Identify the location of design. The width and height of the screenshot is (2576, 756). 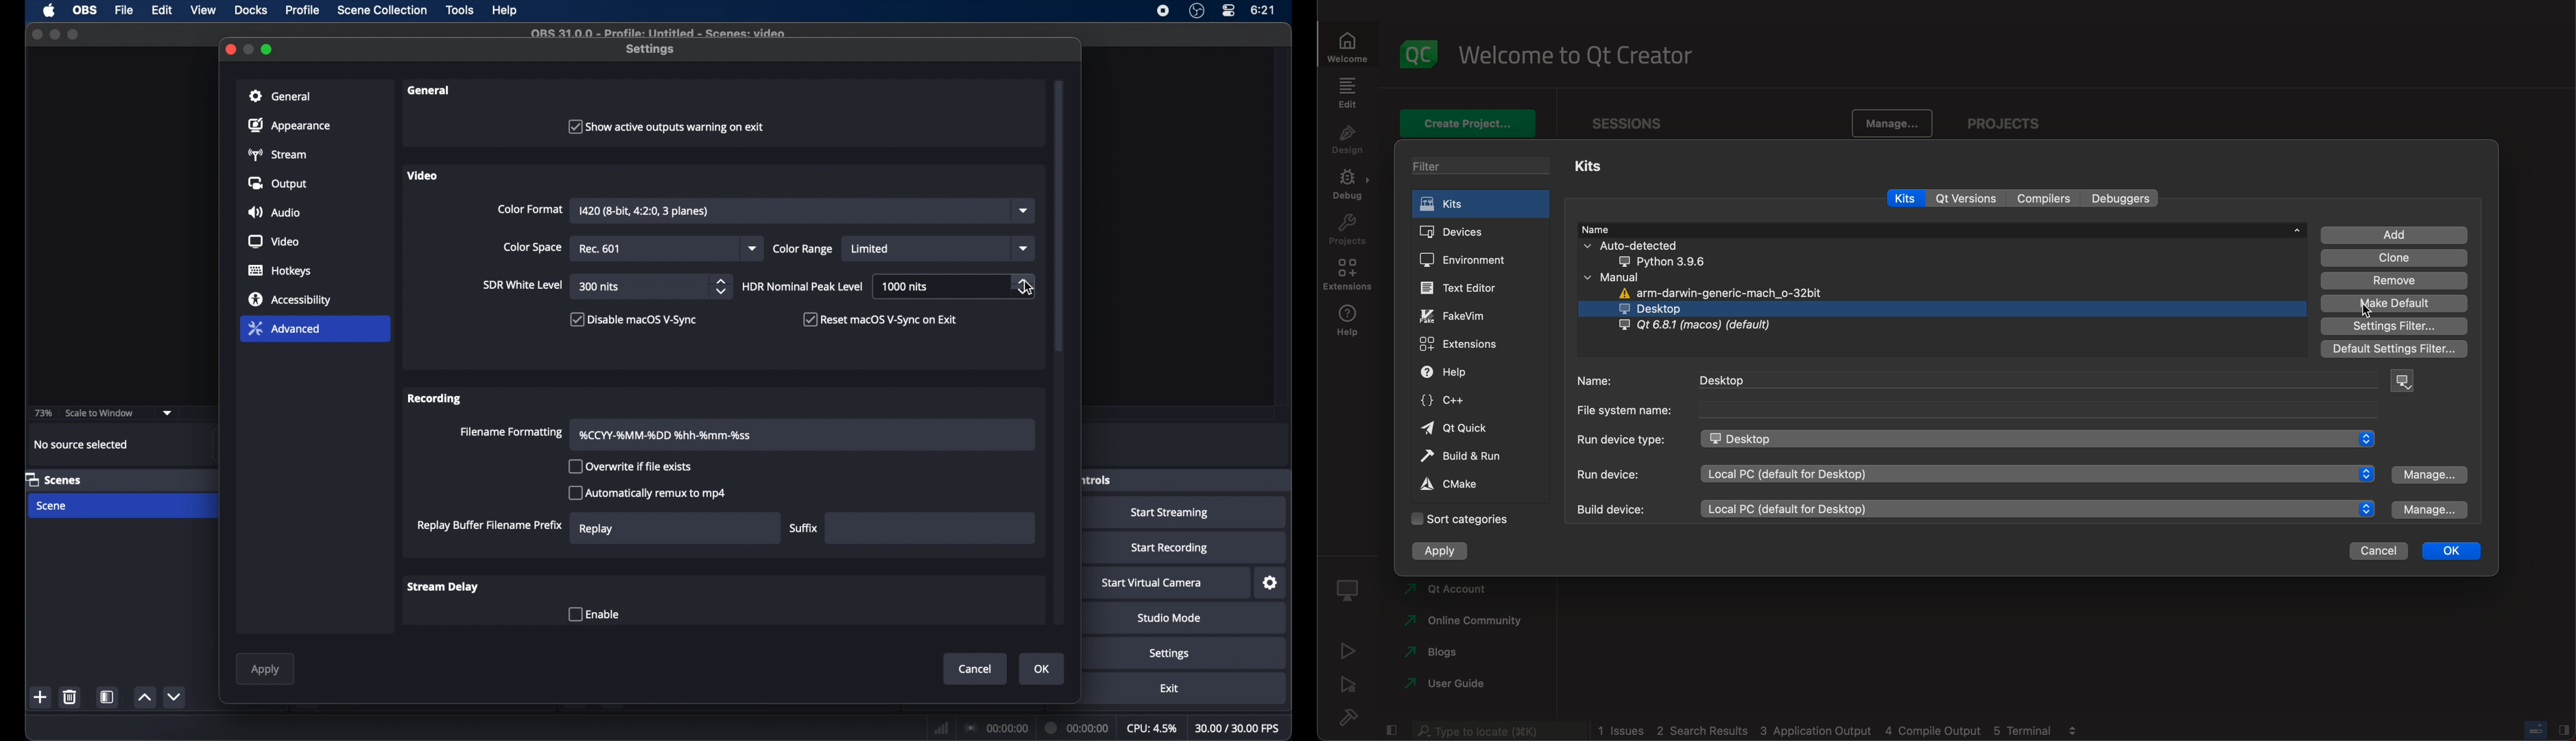
(1349, 141).